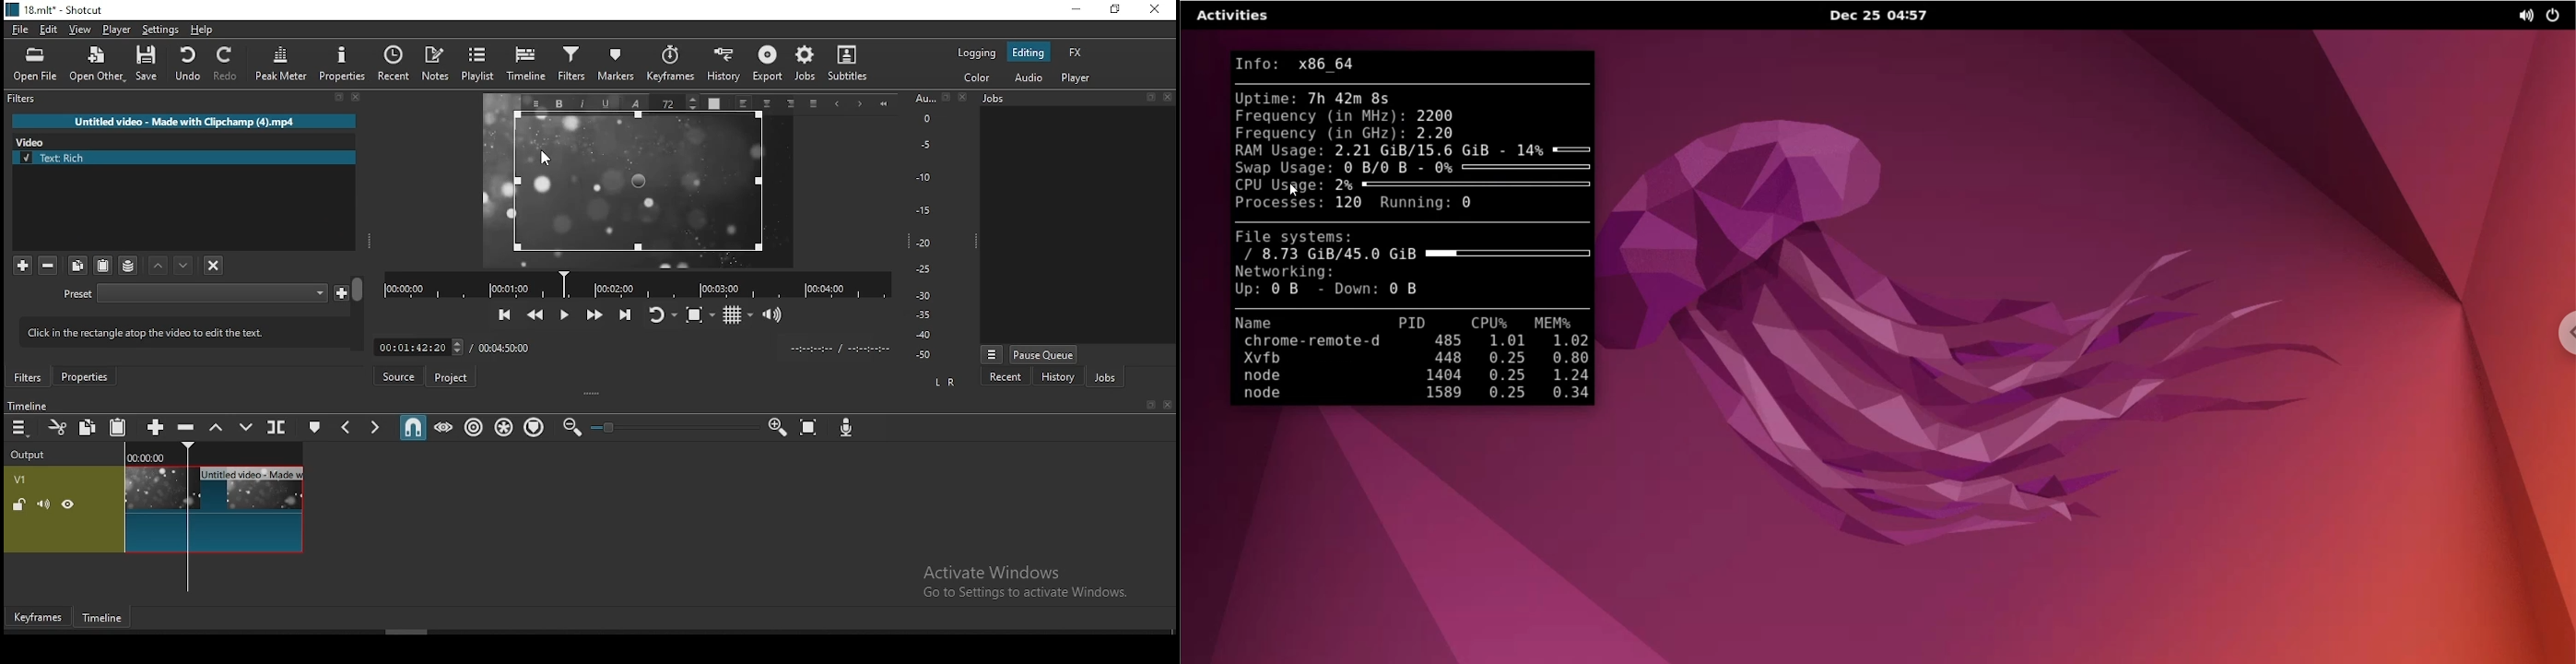 Image resolution: width=2576 pixels, height=672 pixels. I want to click on ripple, so click(473, 427).